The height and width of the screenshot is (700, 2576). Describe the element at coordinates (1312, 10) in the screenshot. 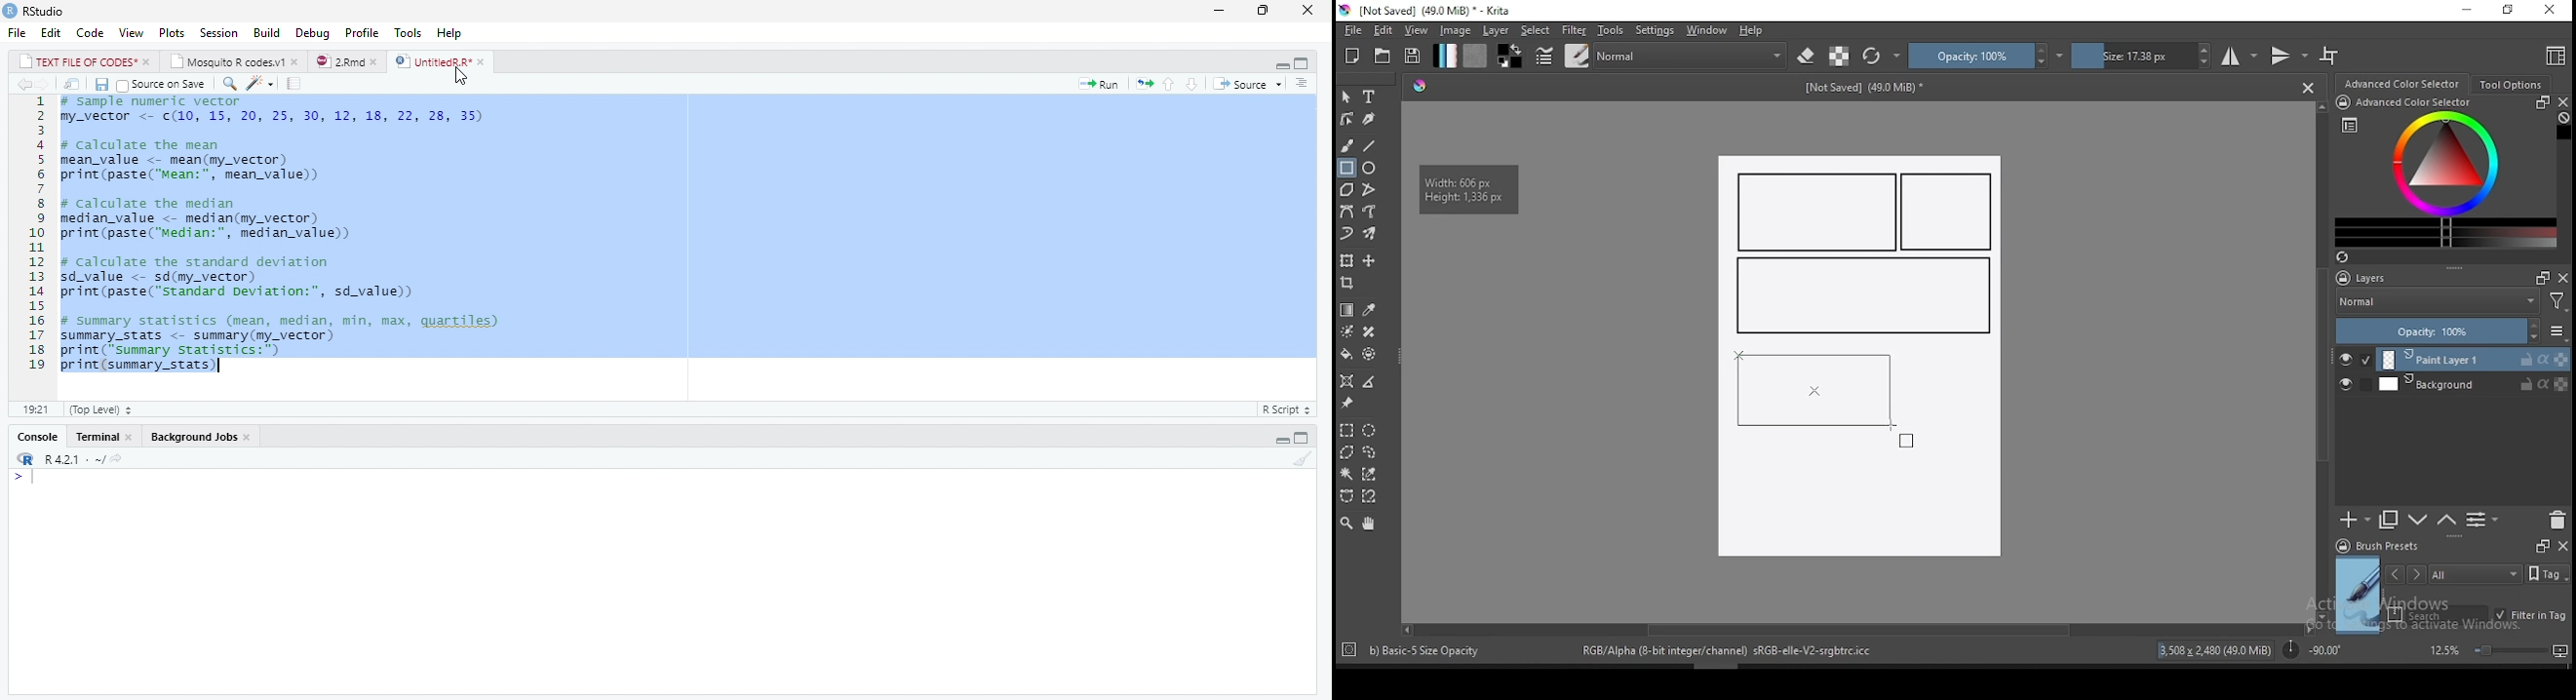

I see `close` at that location.